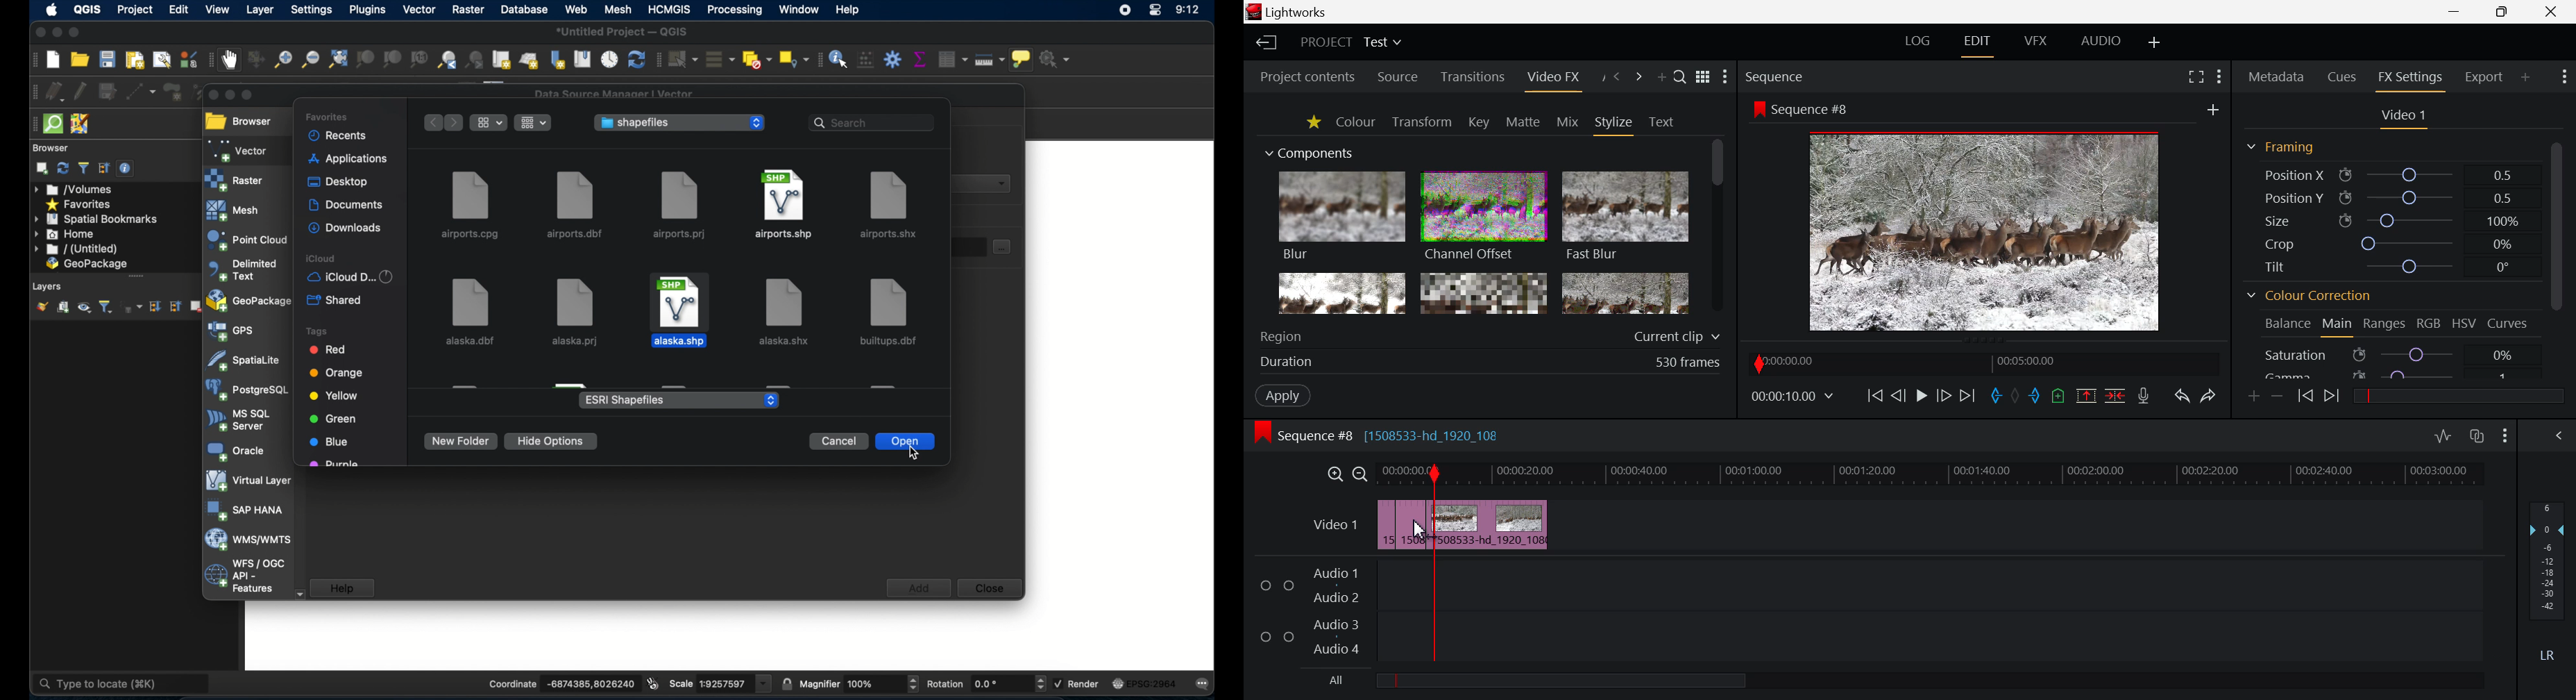 This screenshot has height=700, width=2576. Describe the element at coordinates (915, 452) in the screenshot. I see `cursor` at that location.